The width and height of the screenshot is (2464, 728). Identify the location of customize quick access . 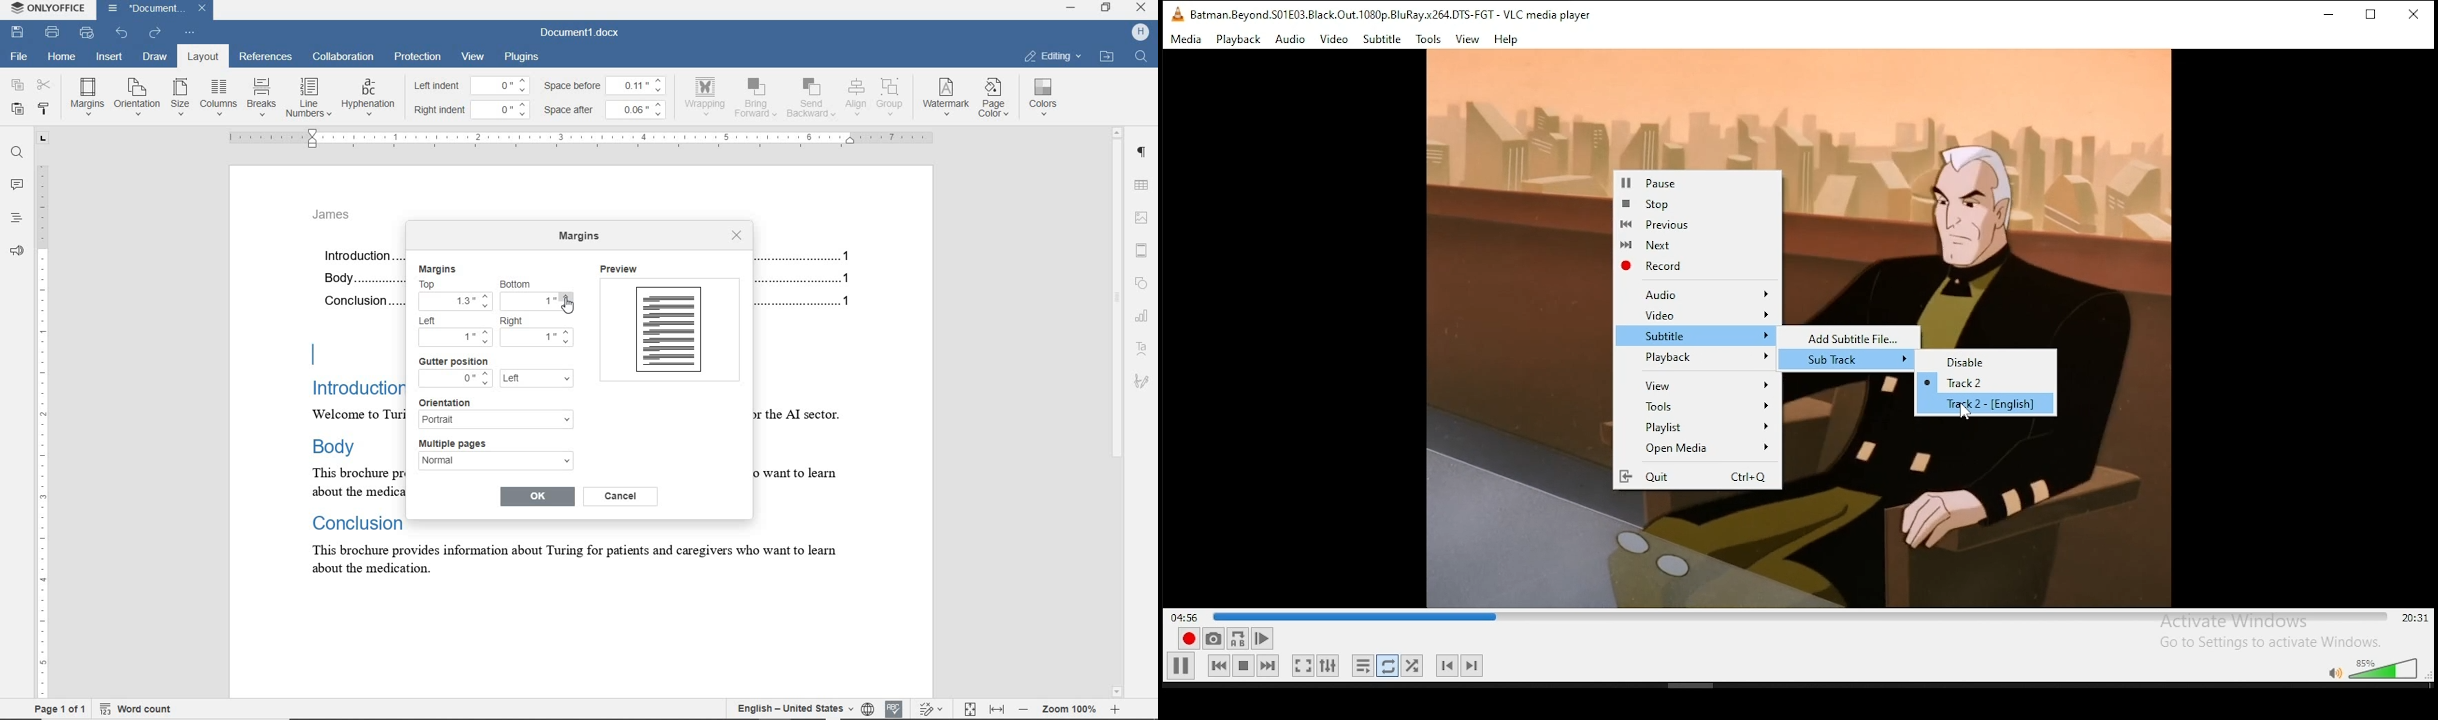
(190, 33).